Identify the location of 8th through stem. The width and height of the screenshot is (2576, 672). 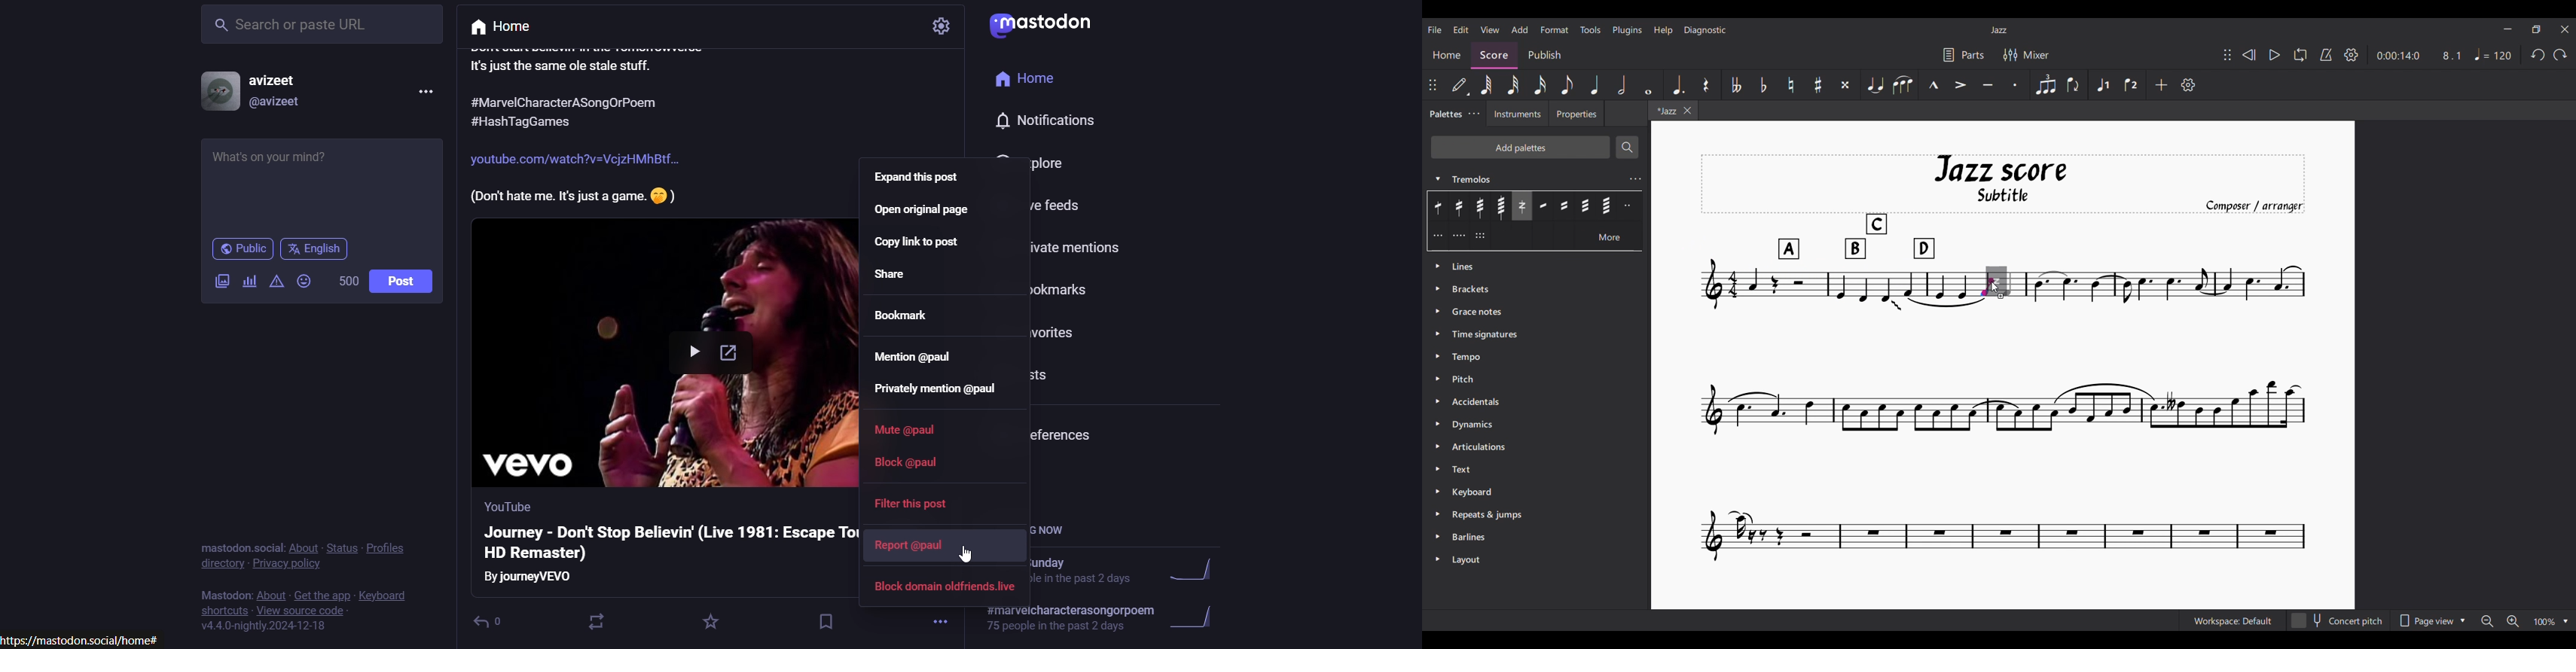
(1440, 206).